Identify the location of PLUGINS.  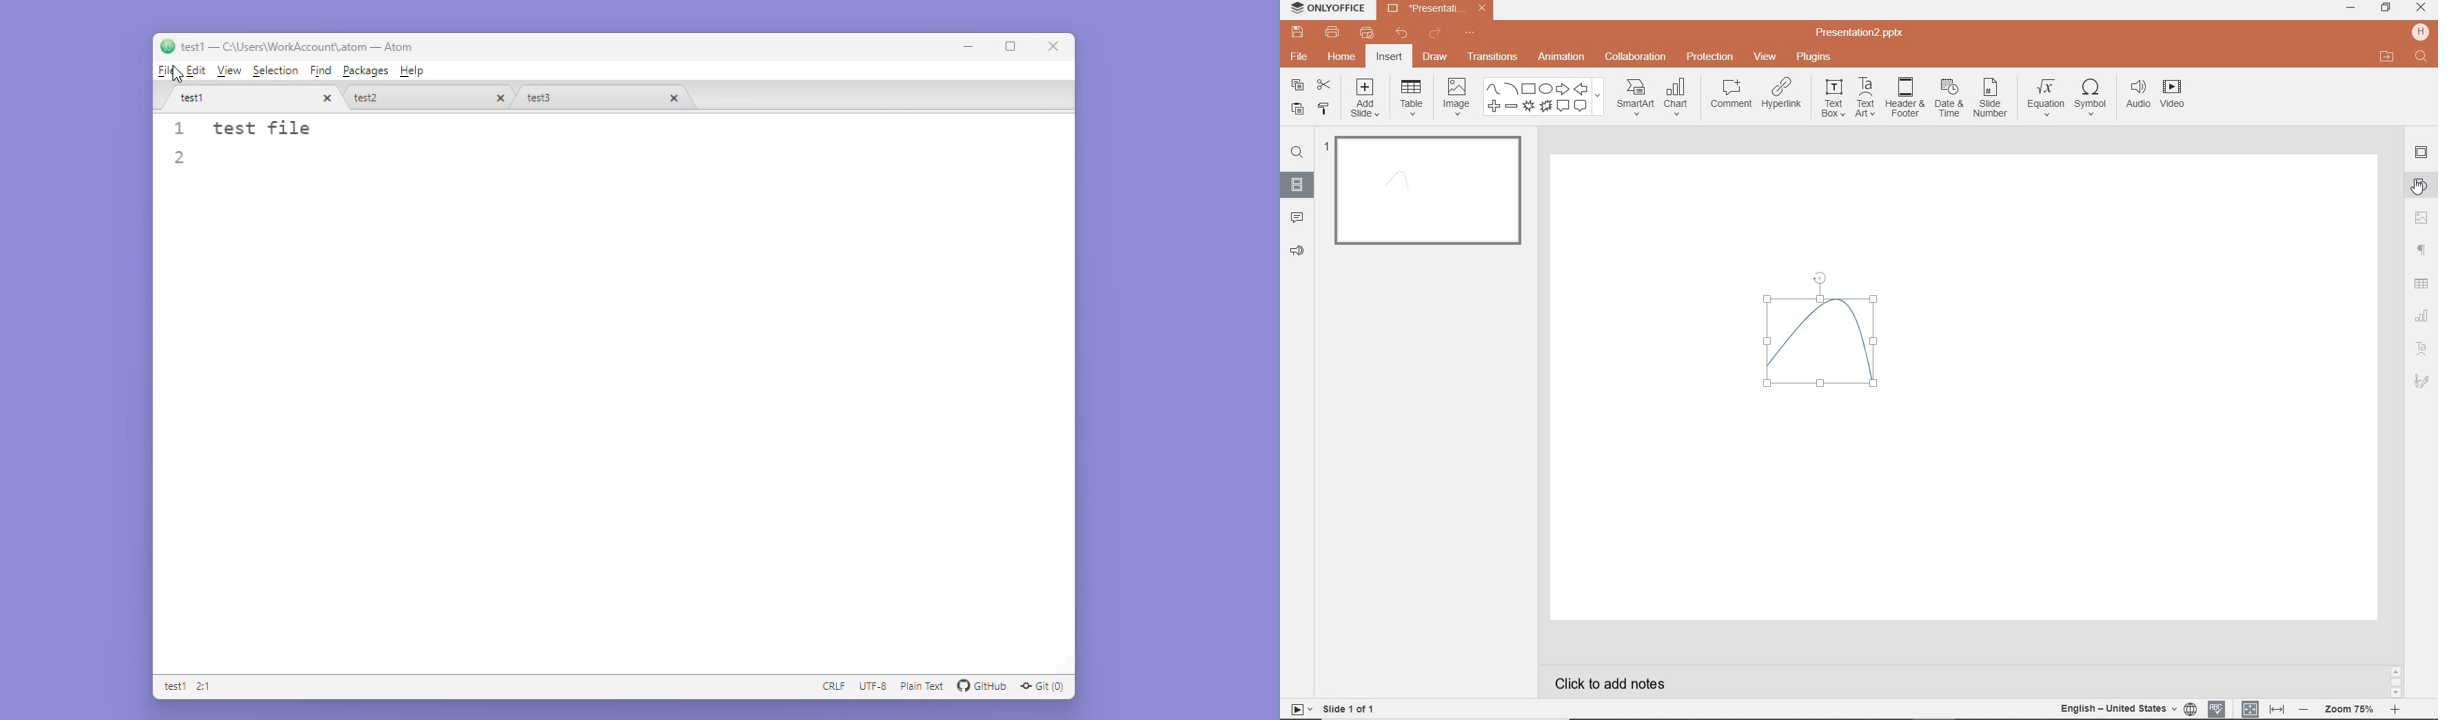
(1814, 57).